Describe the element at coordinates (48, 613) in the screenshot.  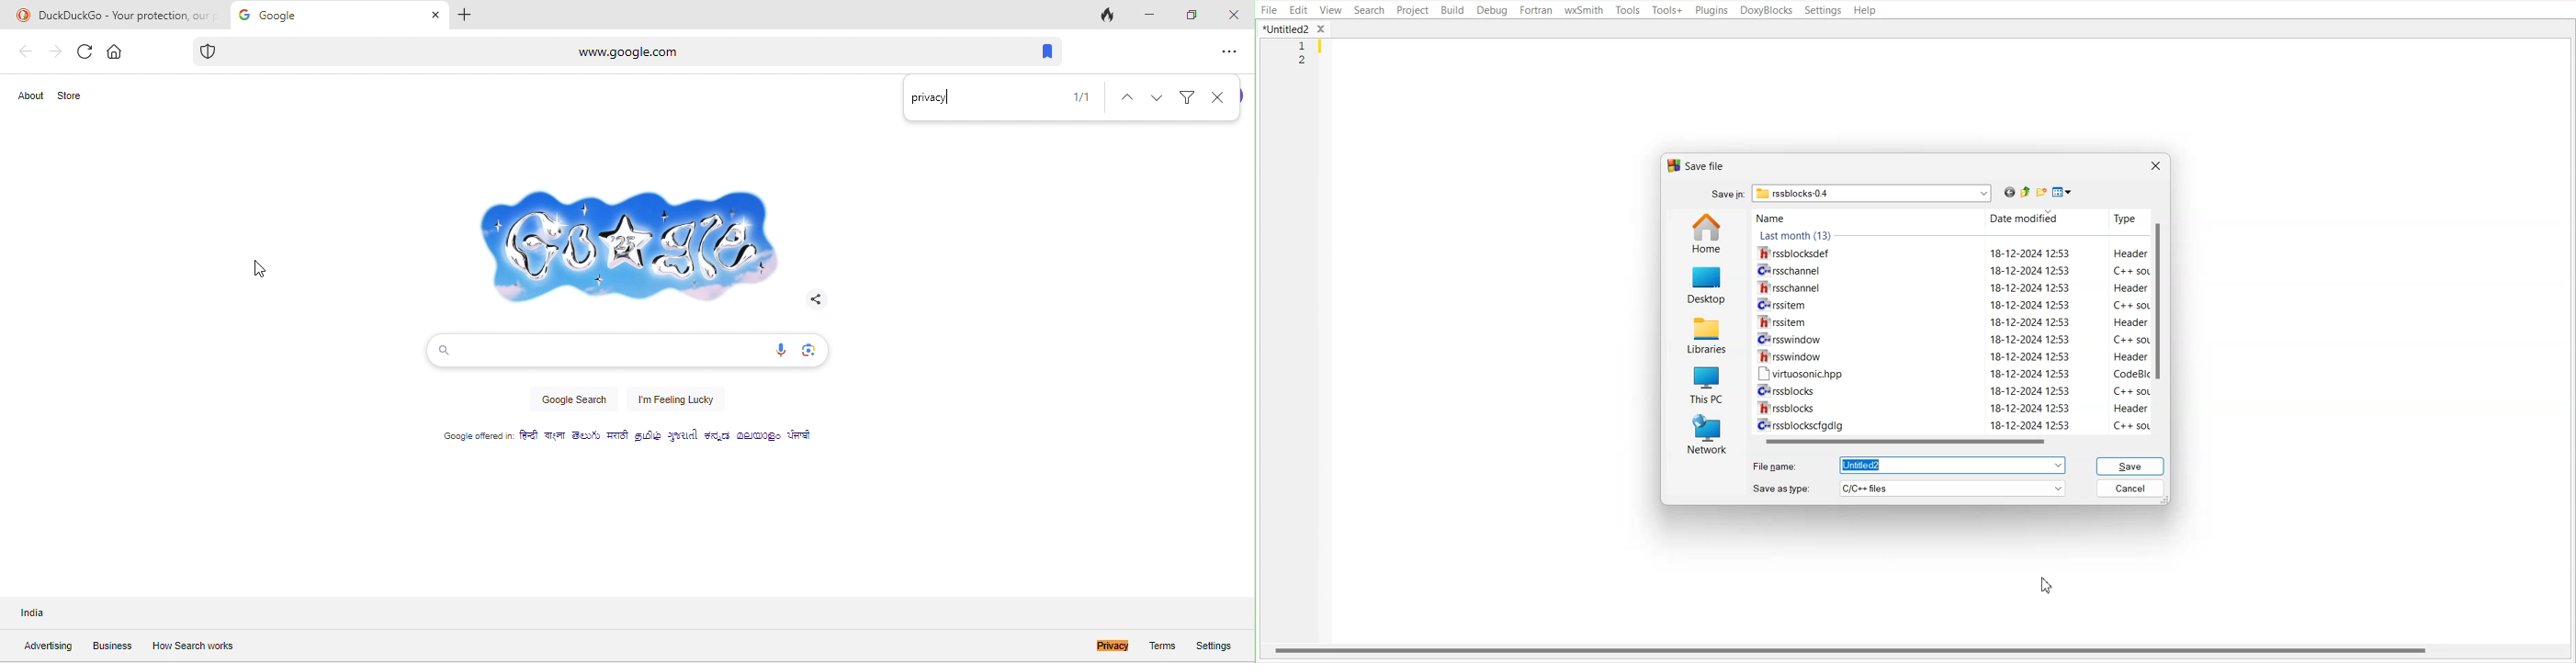
I see `india` at that location.